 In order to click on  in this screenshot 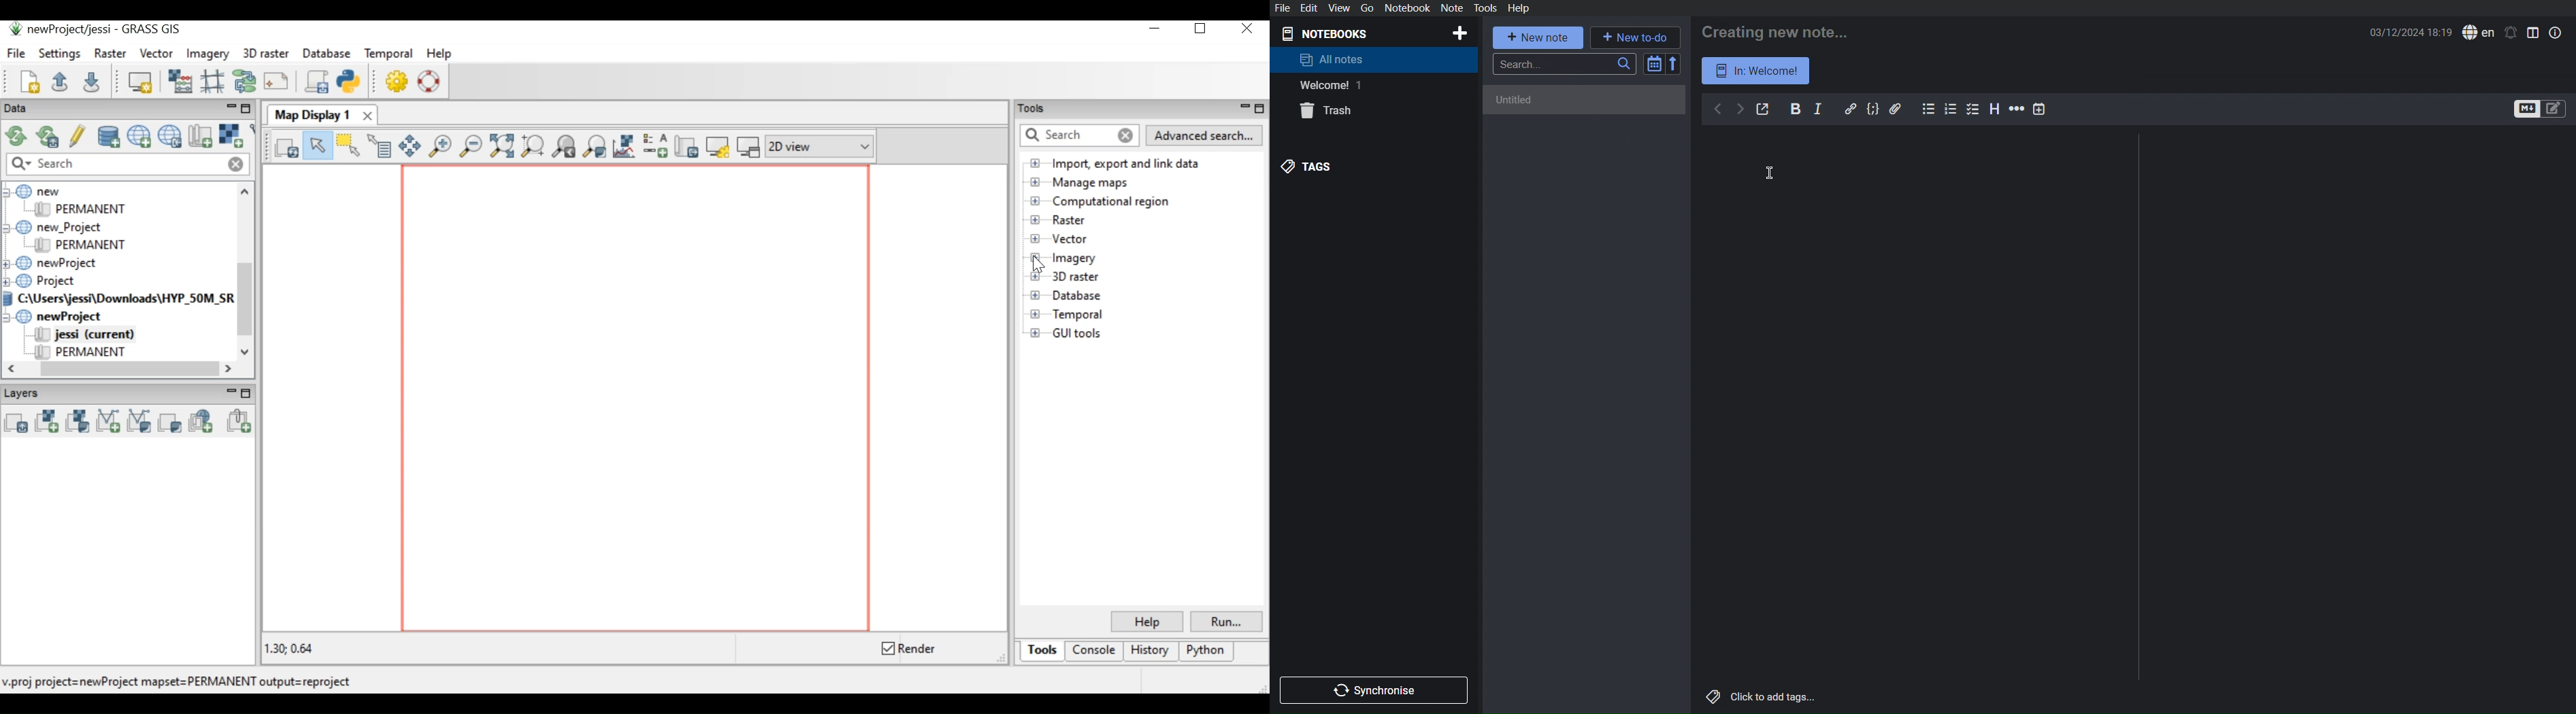, I will do `click(1929, 108)`.